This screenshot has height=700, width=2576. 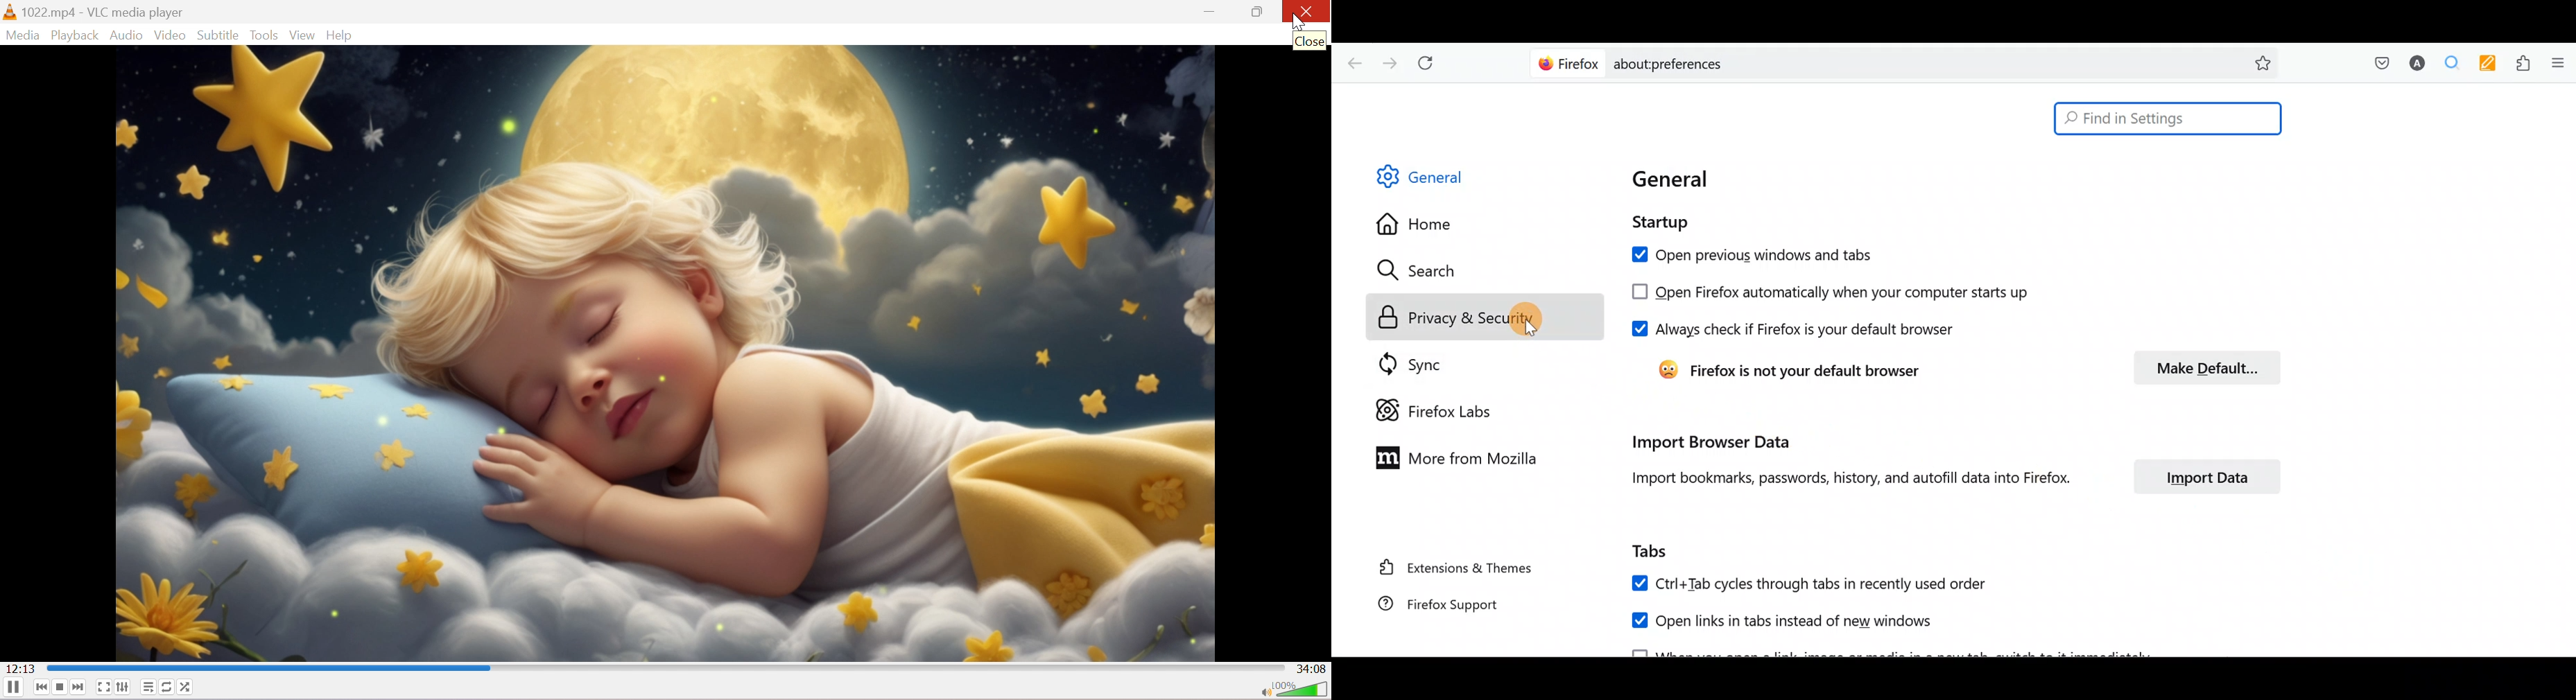 What do you see at coordinates (1488, 316) in the screenshot?
I see `Privacy & security` at bounding box center [1488, 316].